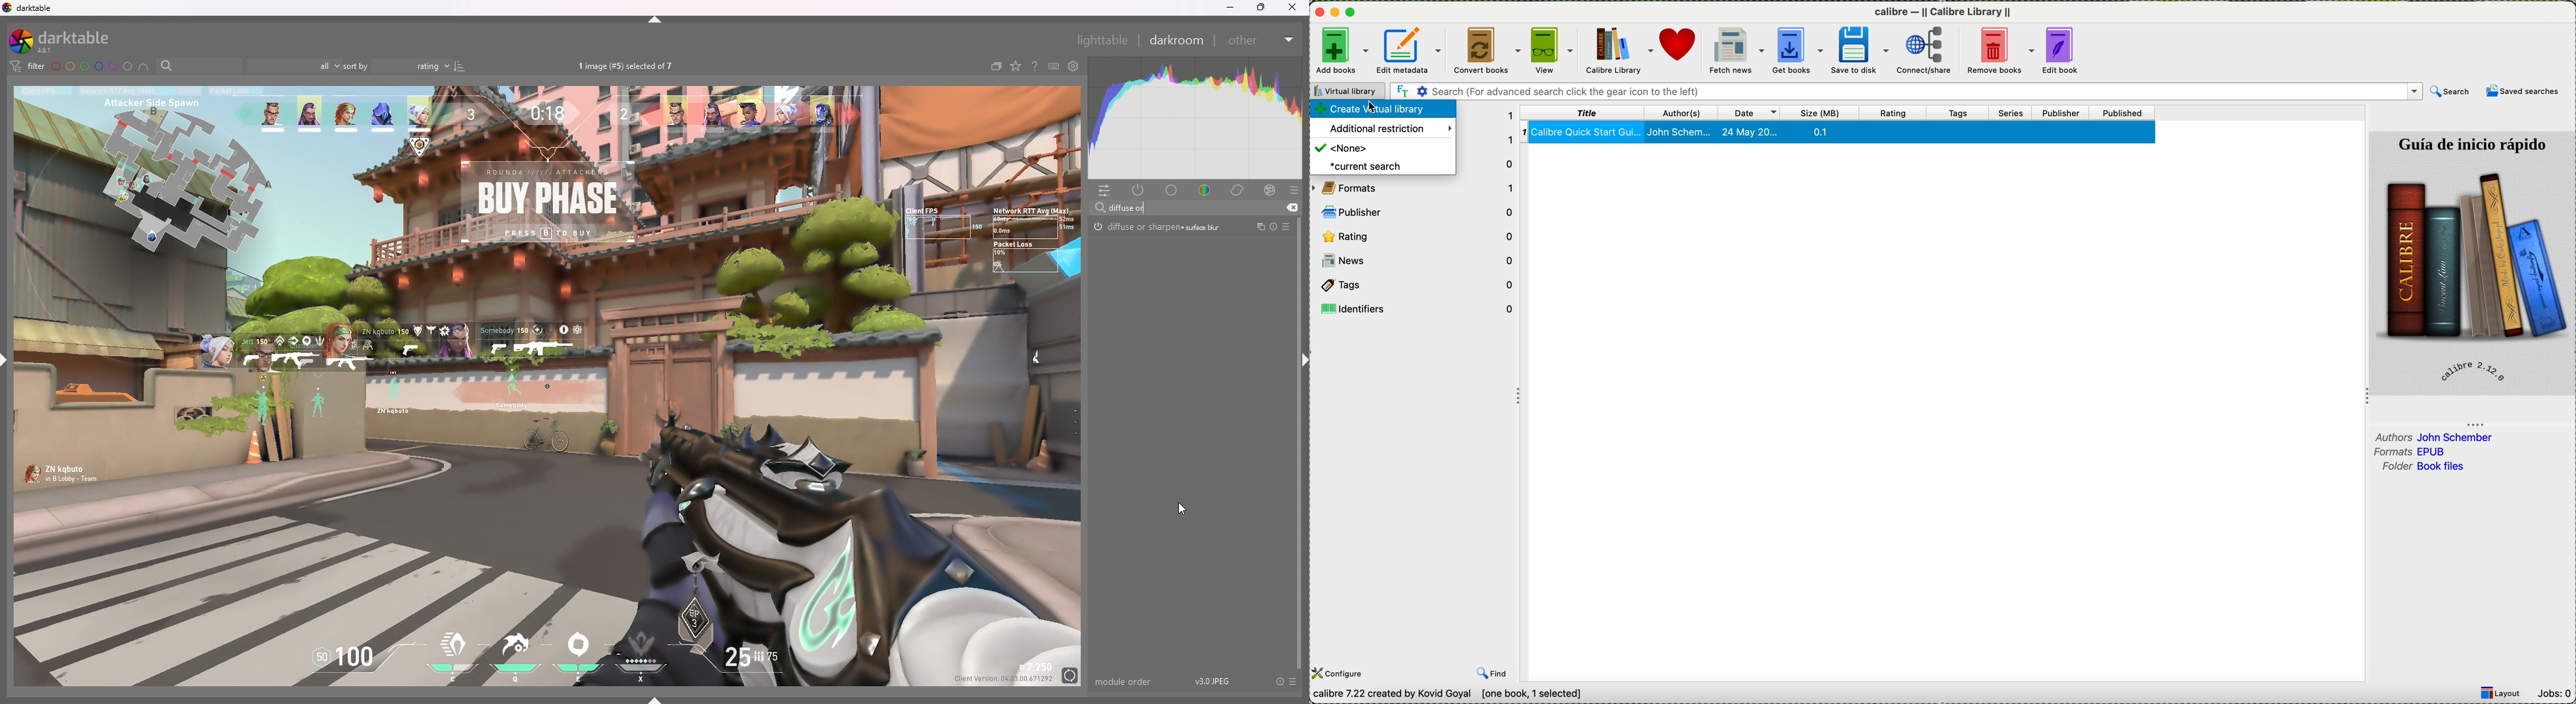  Describe the element at coordinates (1965, 113) in the screenshot. I see `tags` at that location.